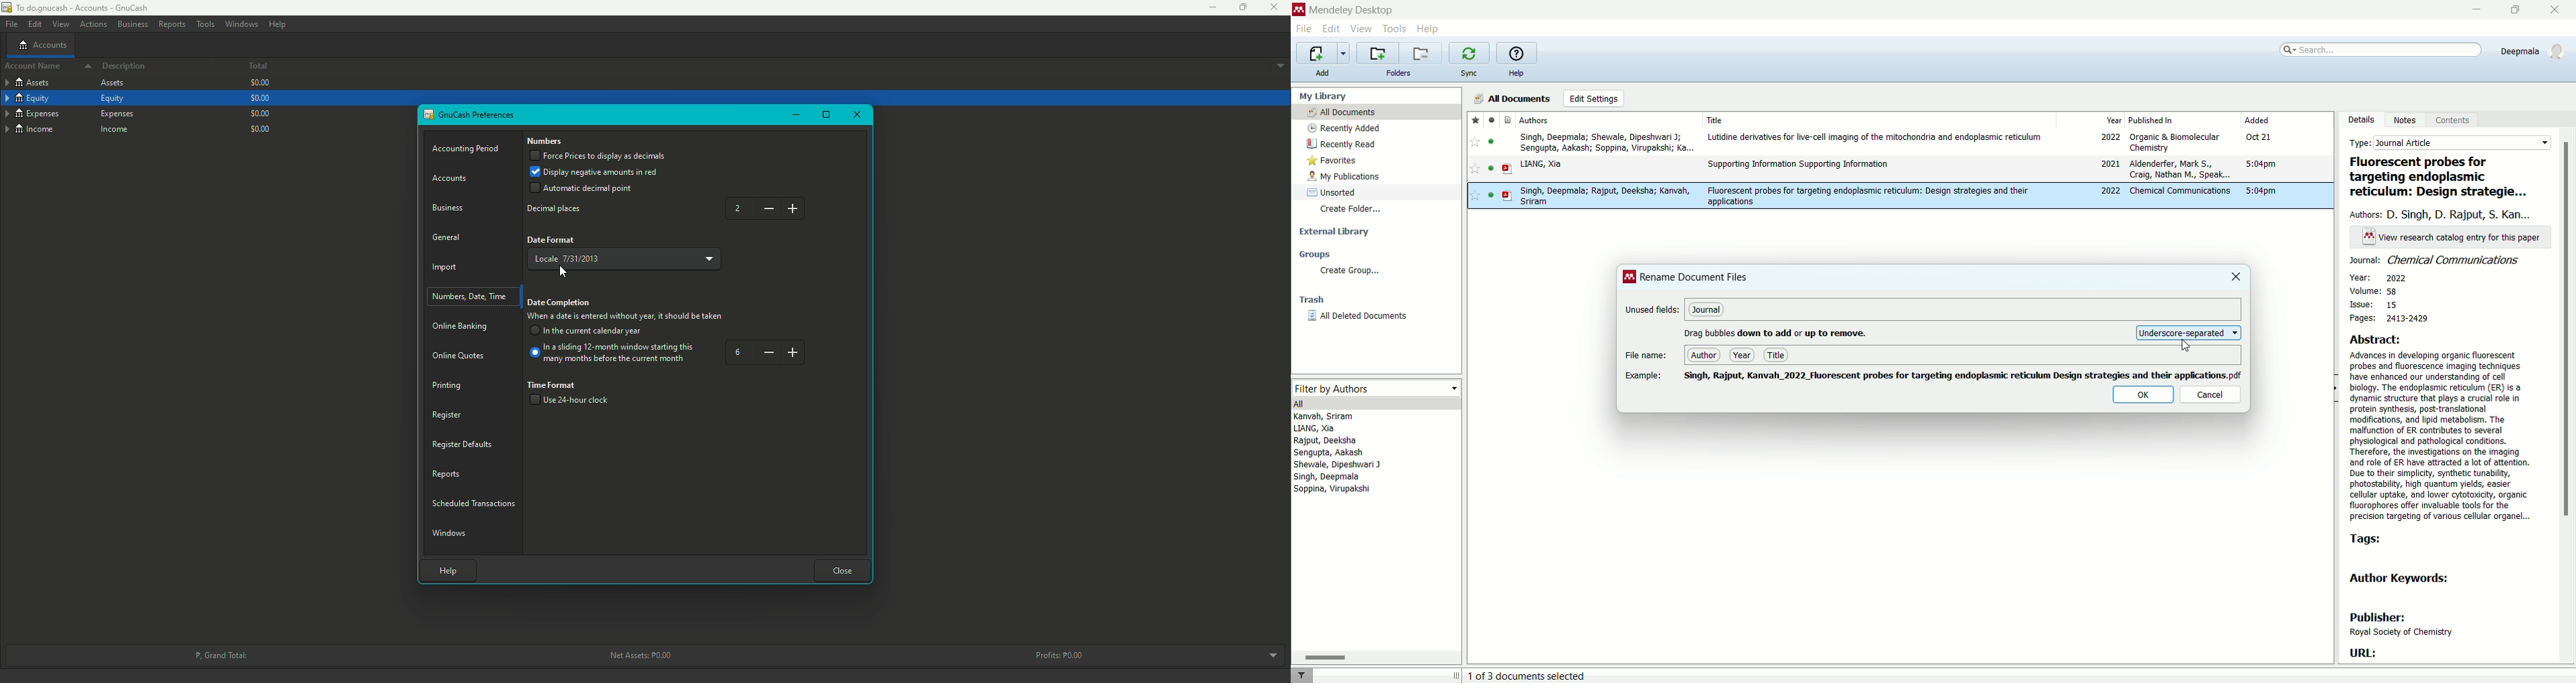  Describe the element at coordinates (220, 654) in the screenshot. I see `Grand Total` at that location.